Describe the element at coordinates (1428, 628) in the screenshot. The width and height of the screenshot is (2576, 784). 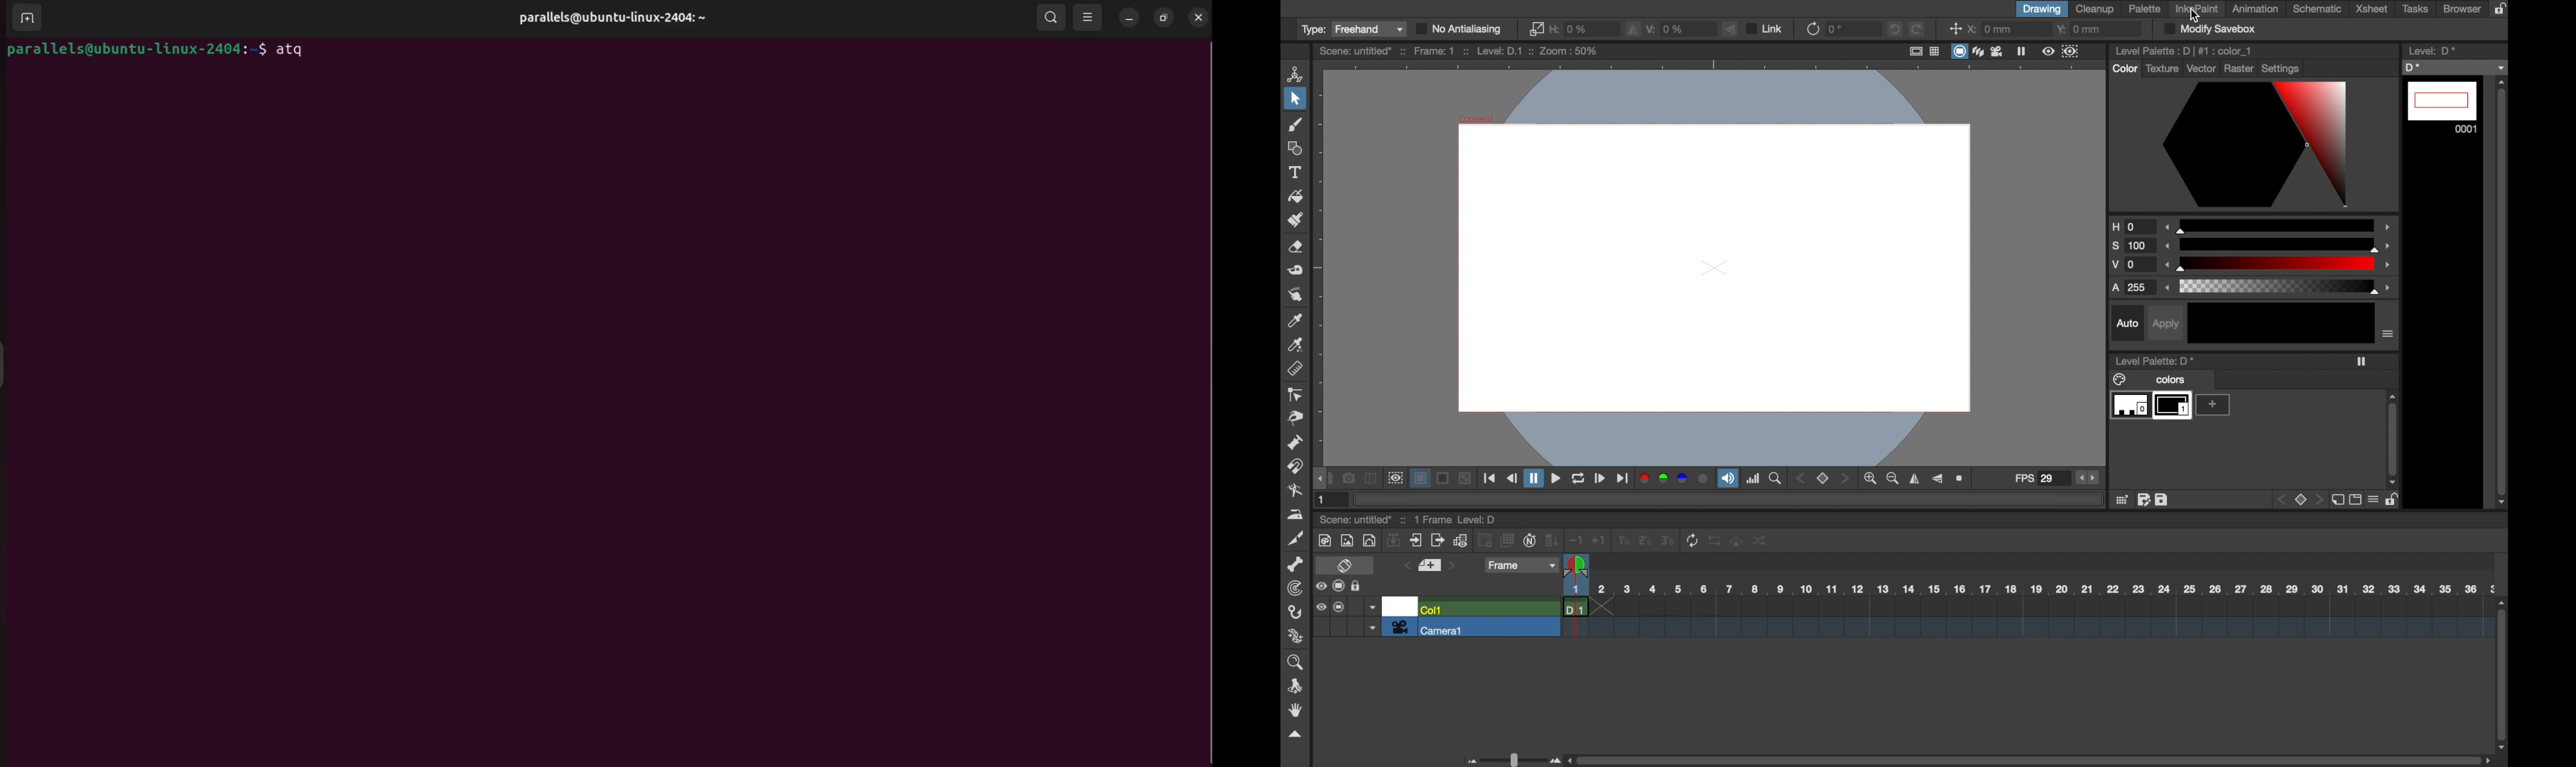
I see `camera1` at that location.